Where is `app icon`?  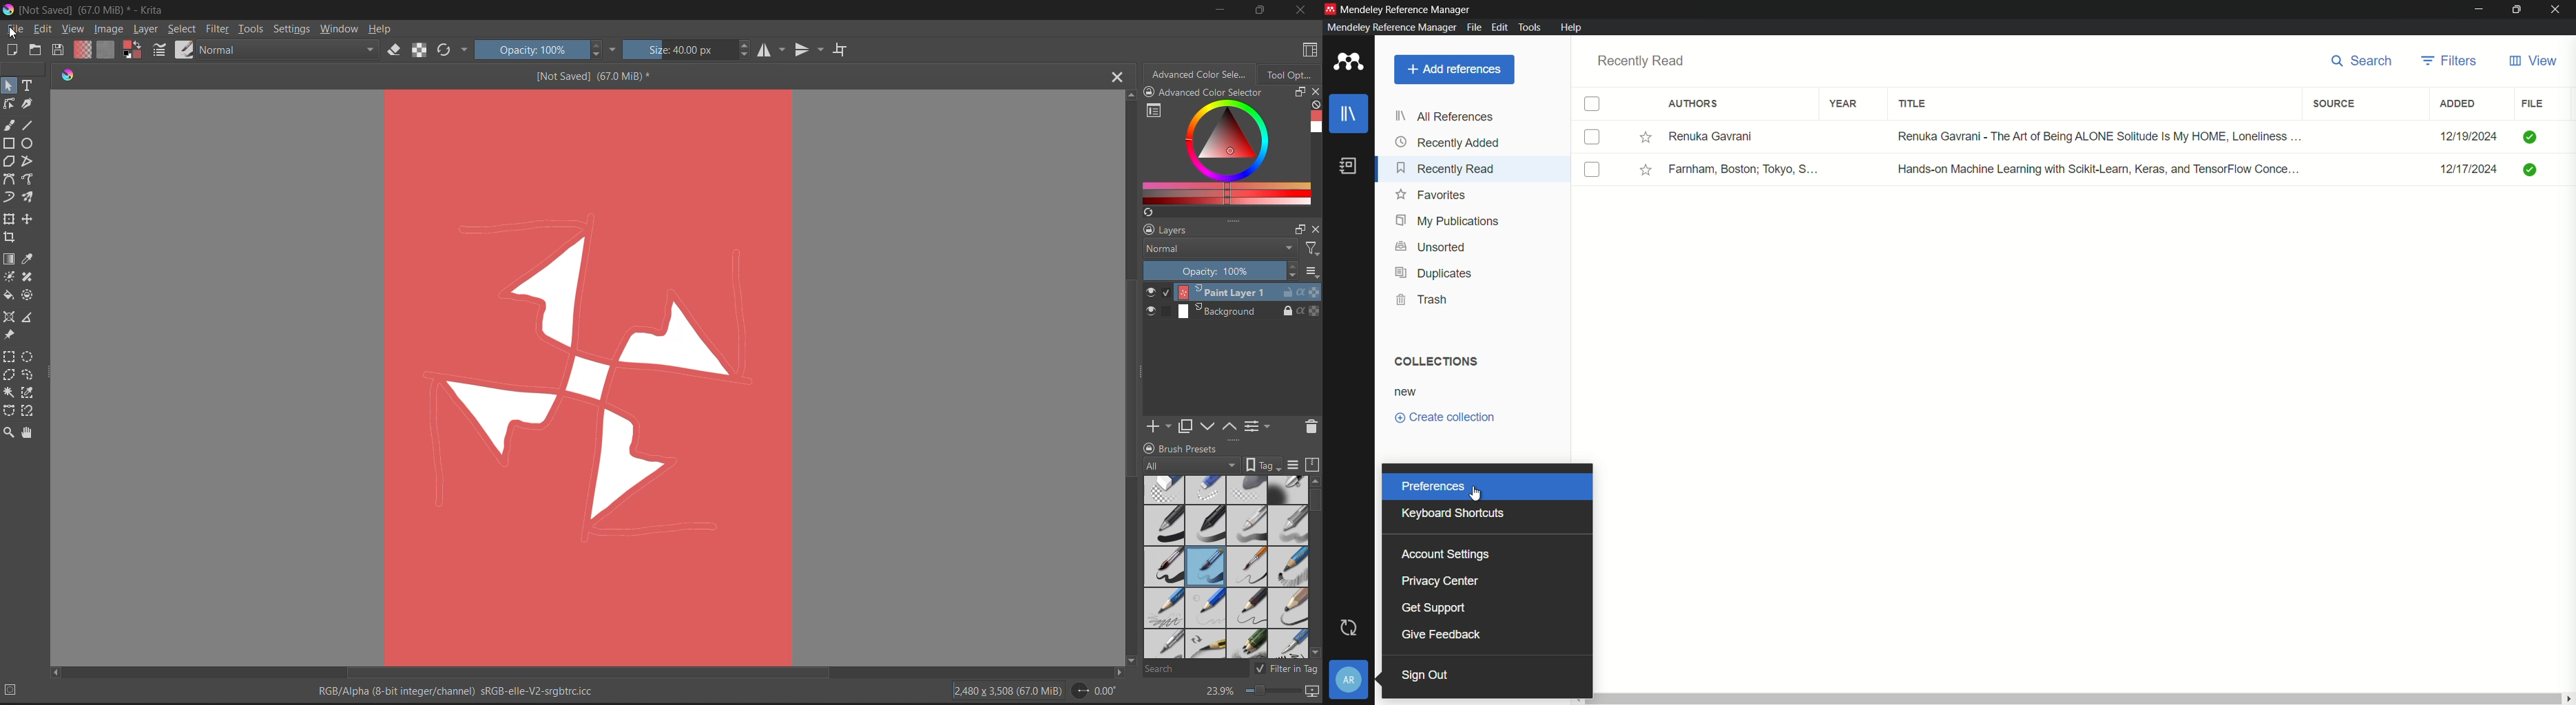
app icon is located at coordinates (1330, 9).